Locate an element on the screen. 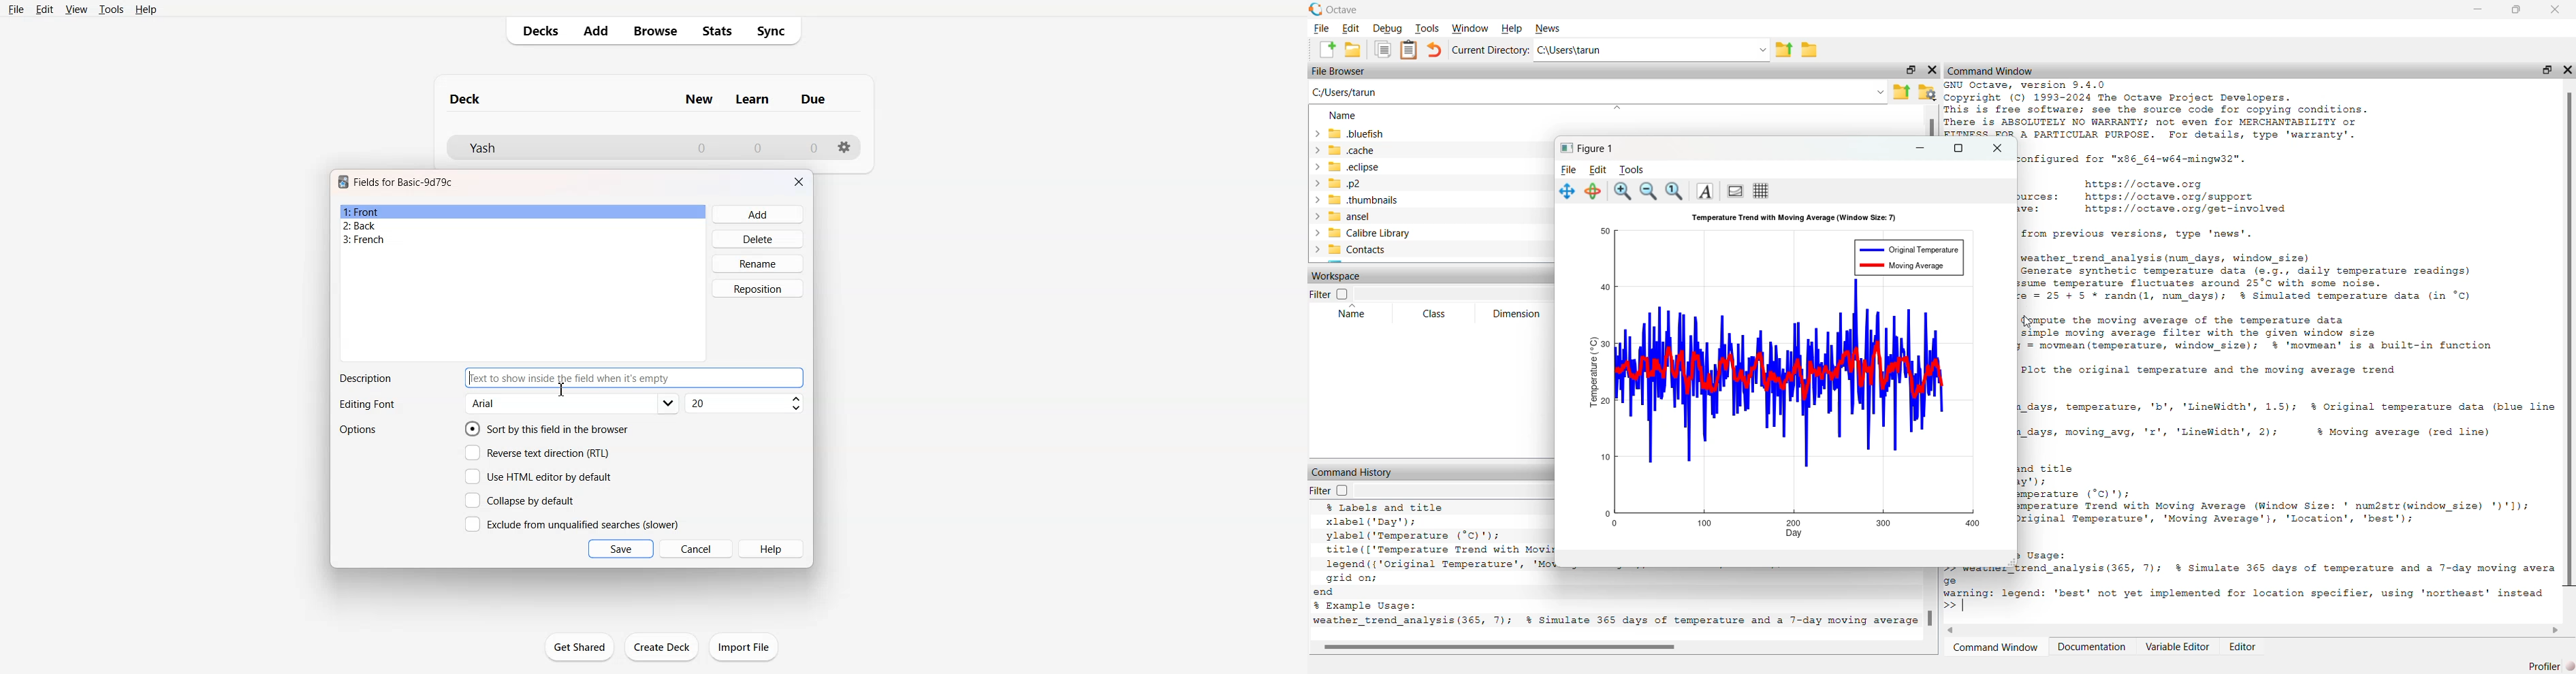 This screenshot has width=2576, height=700. Grid is located at coordinates (1761, 192).